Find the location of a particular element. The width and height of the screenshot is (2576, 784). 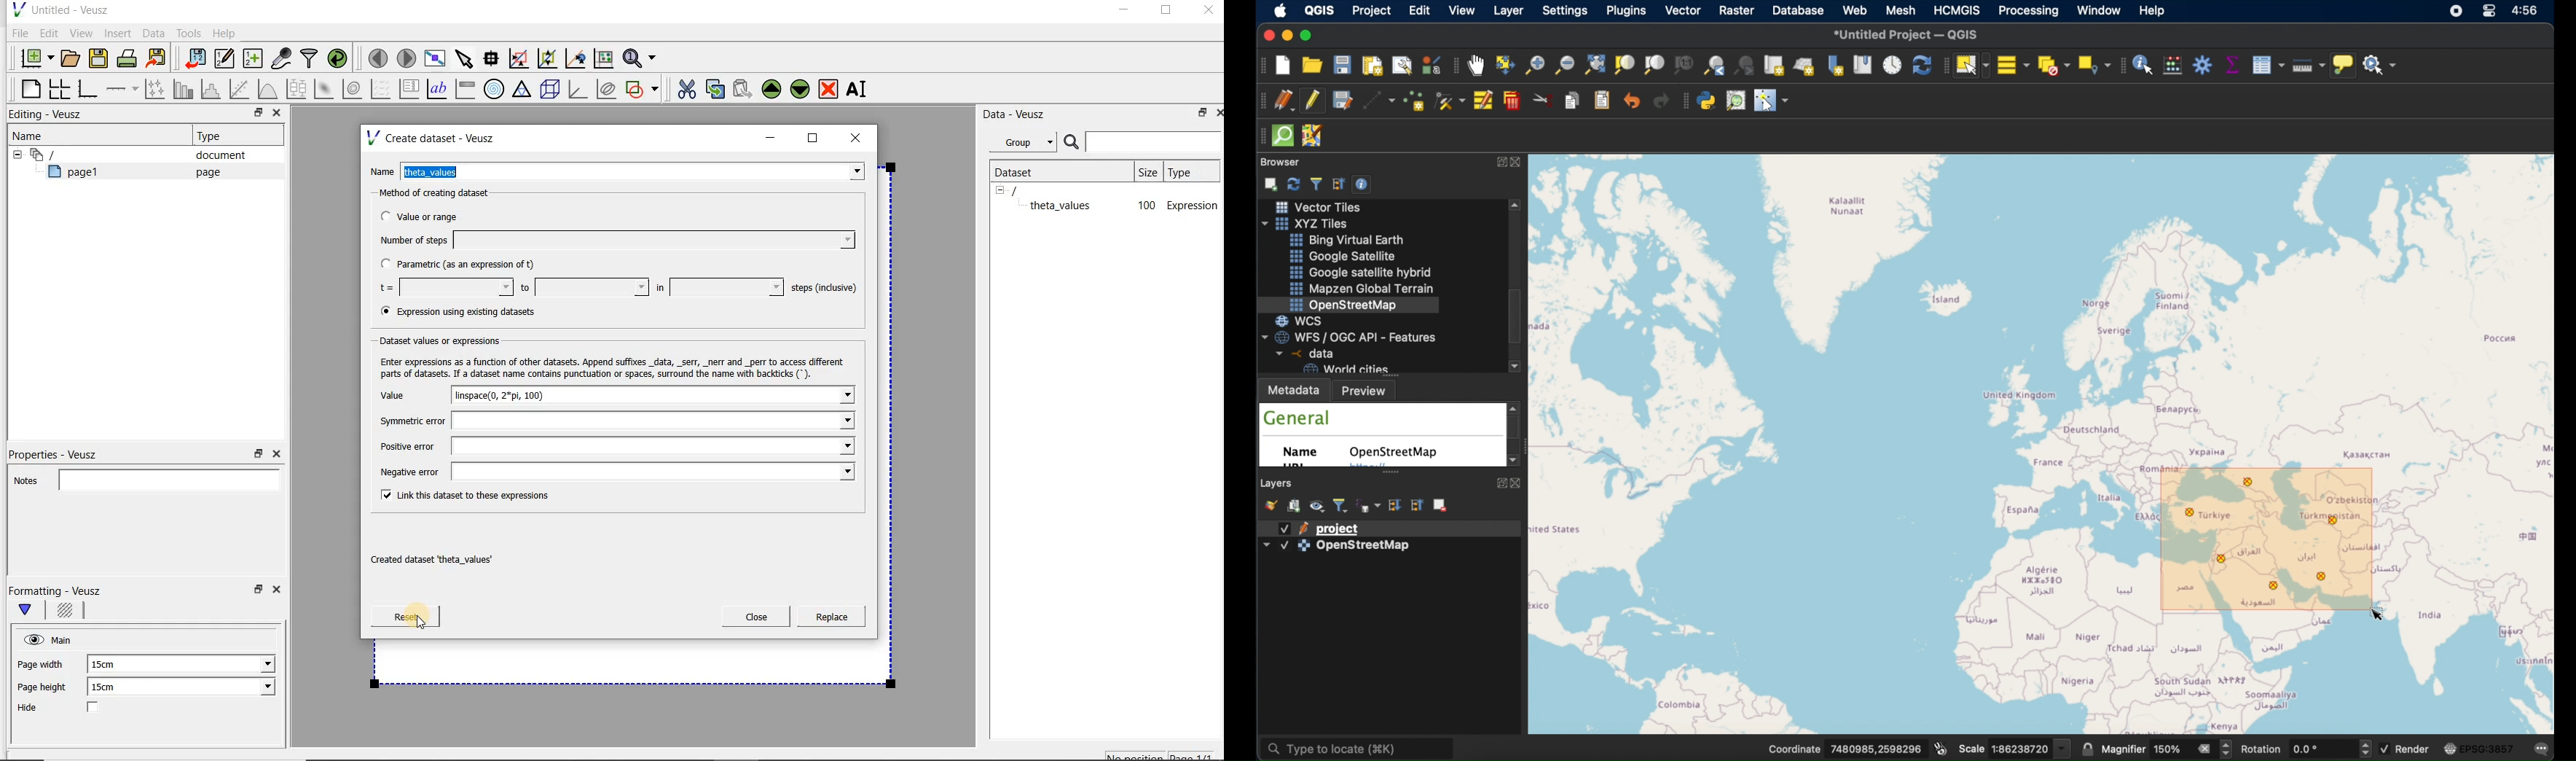

preview is located at coordinates (1368, 390).